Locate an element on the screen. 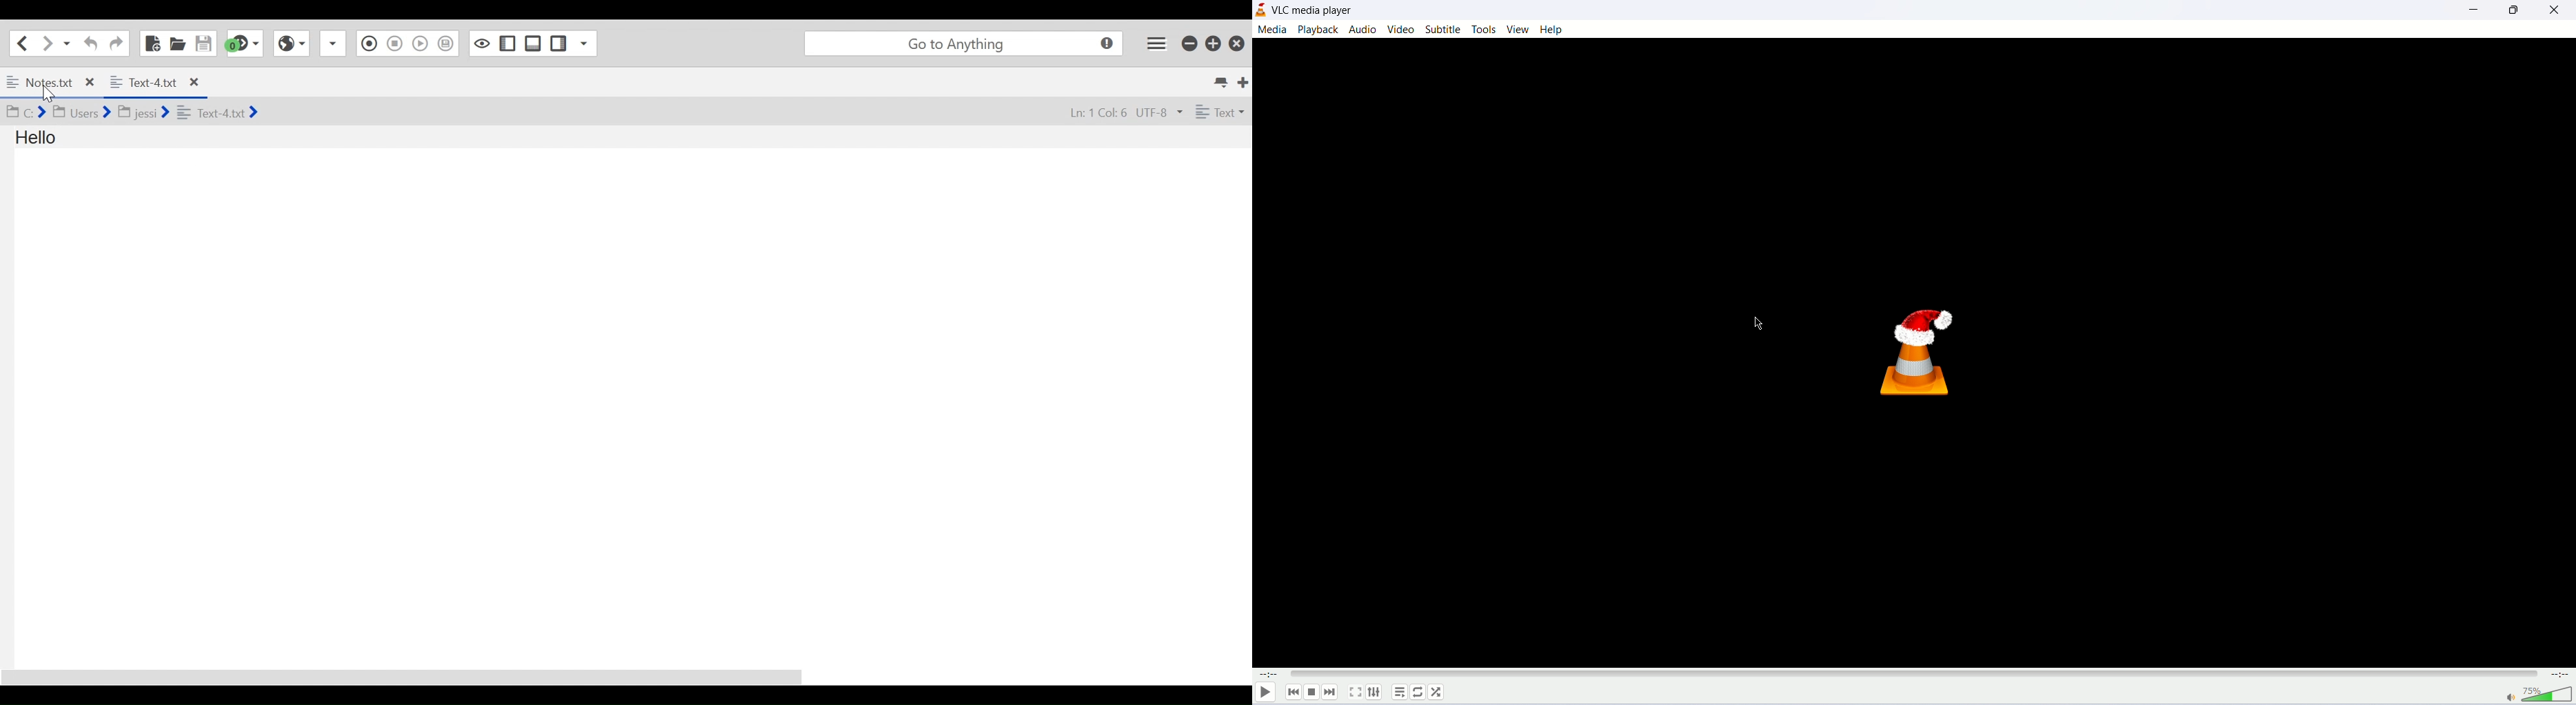 The width and height of the screenshot is (2576, 728). play/pause is located at coordinates (1265, 695).